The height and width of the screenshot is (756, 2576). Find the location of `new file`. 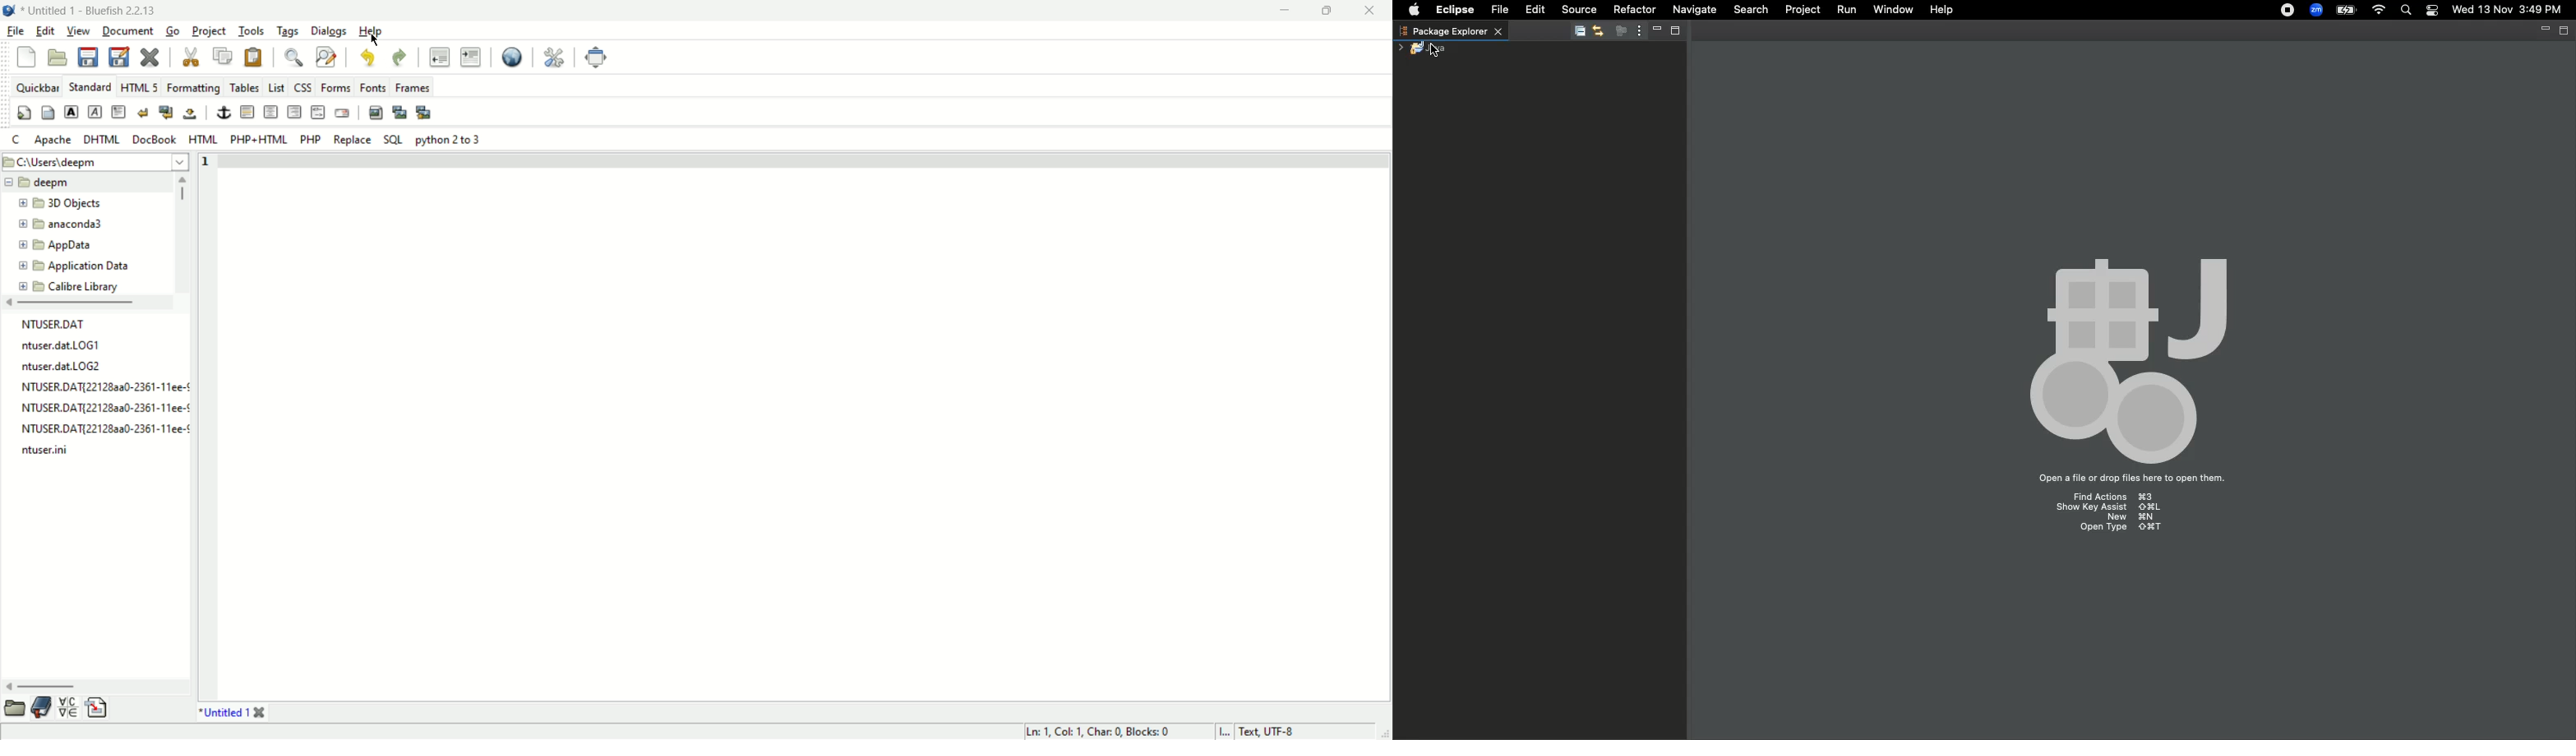

new file is located at coordinates (27, 57).